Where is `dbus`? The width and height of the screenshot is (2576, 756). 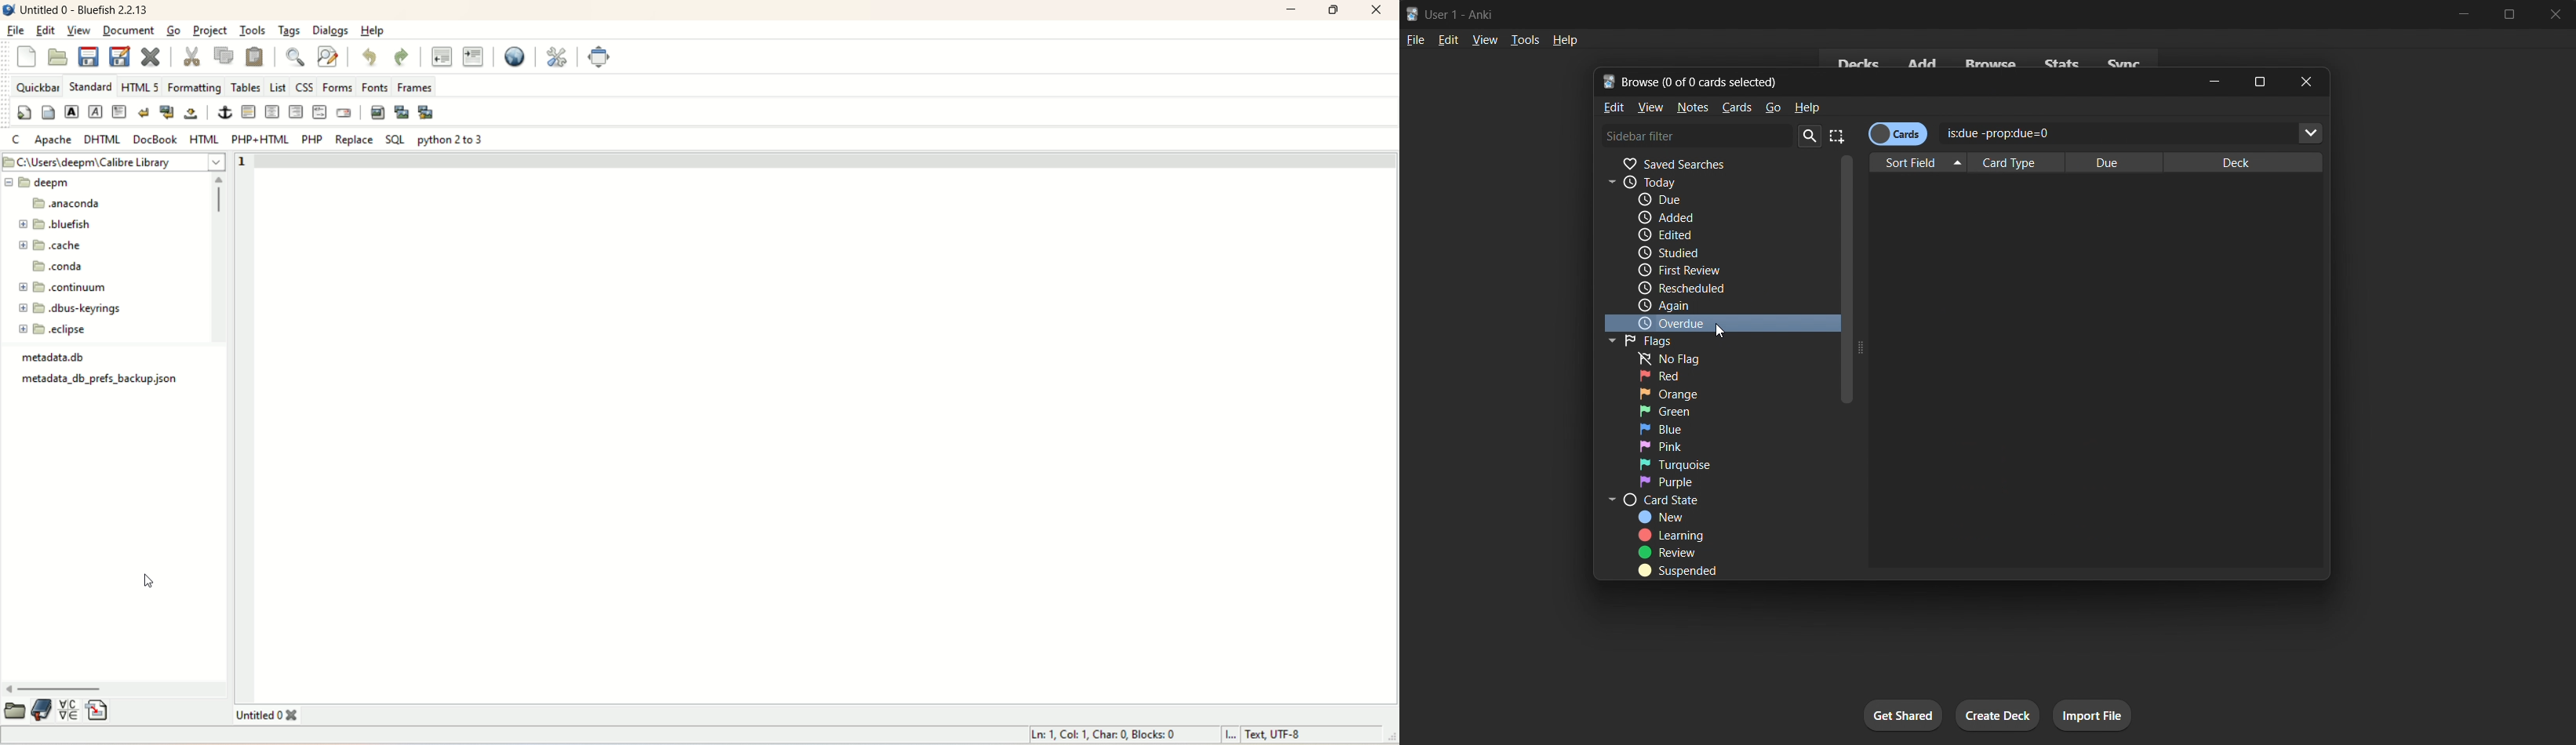
dbus is located at coordinates (72, 308).